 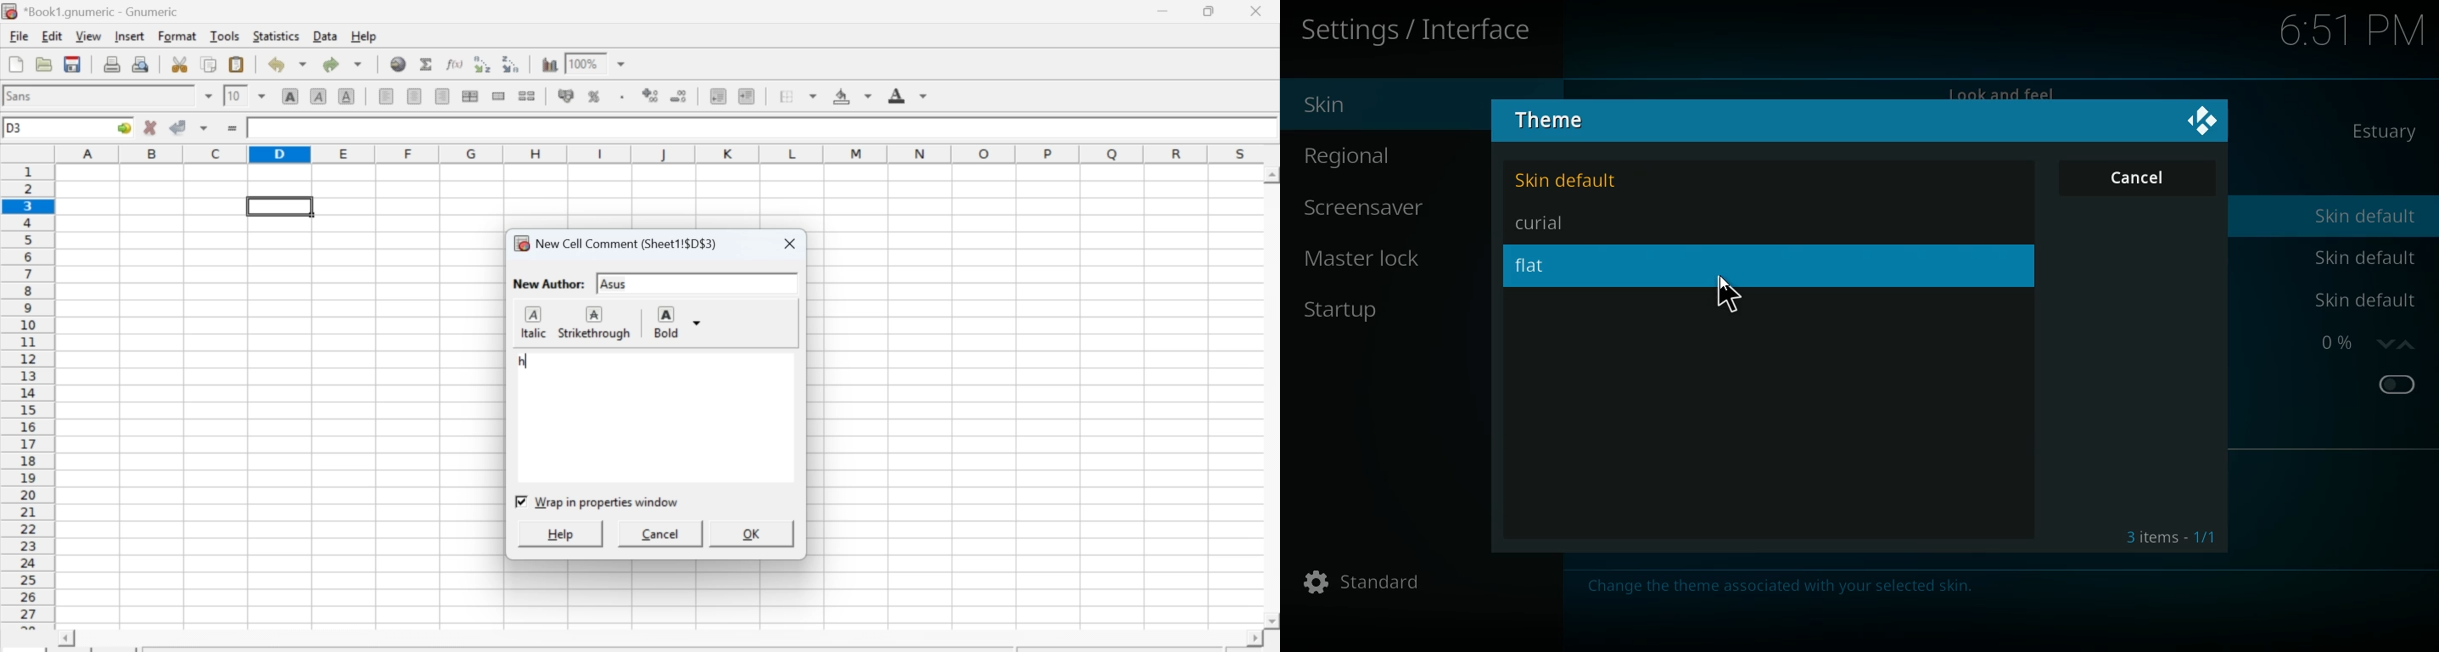 What do you see at coordinates (2398, 386) in the screenshot?
I see `on/off` at bounding box center [2398, 386].